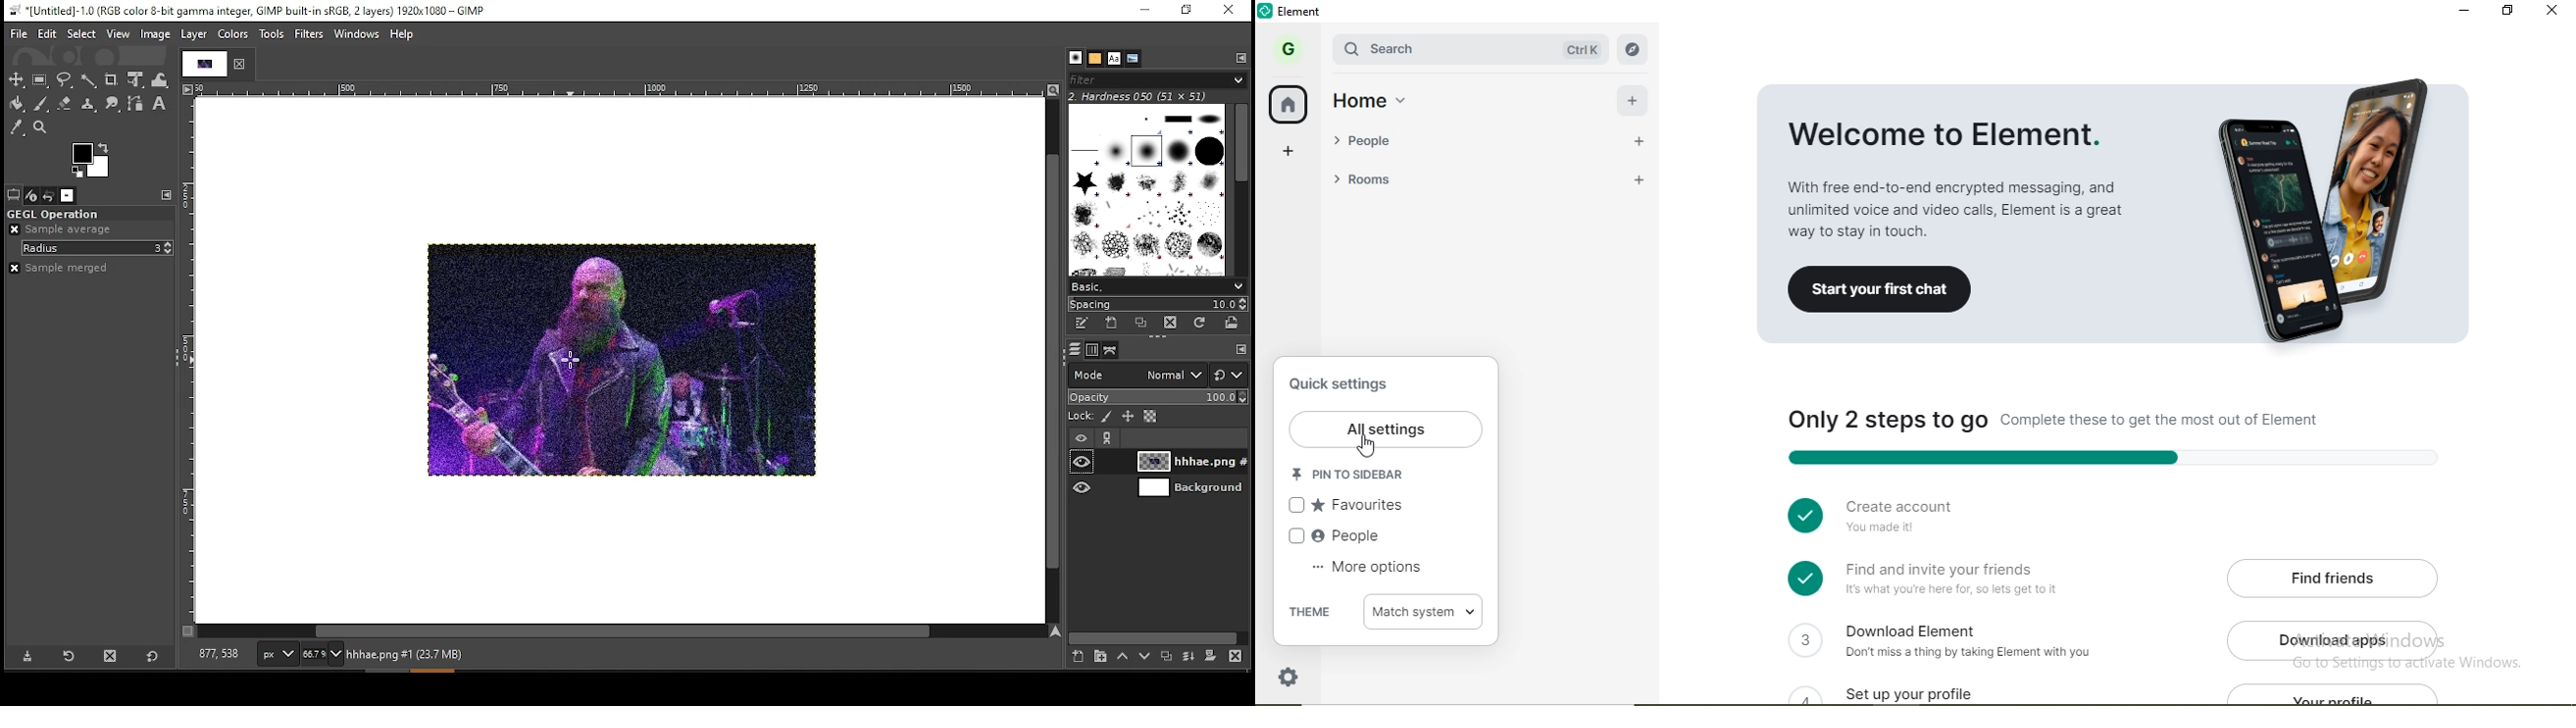 This screenshot has height=728, width=2576. Describe the element at coordinates (2338, 640) in the screenshot. I see `download apps` at that location.